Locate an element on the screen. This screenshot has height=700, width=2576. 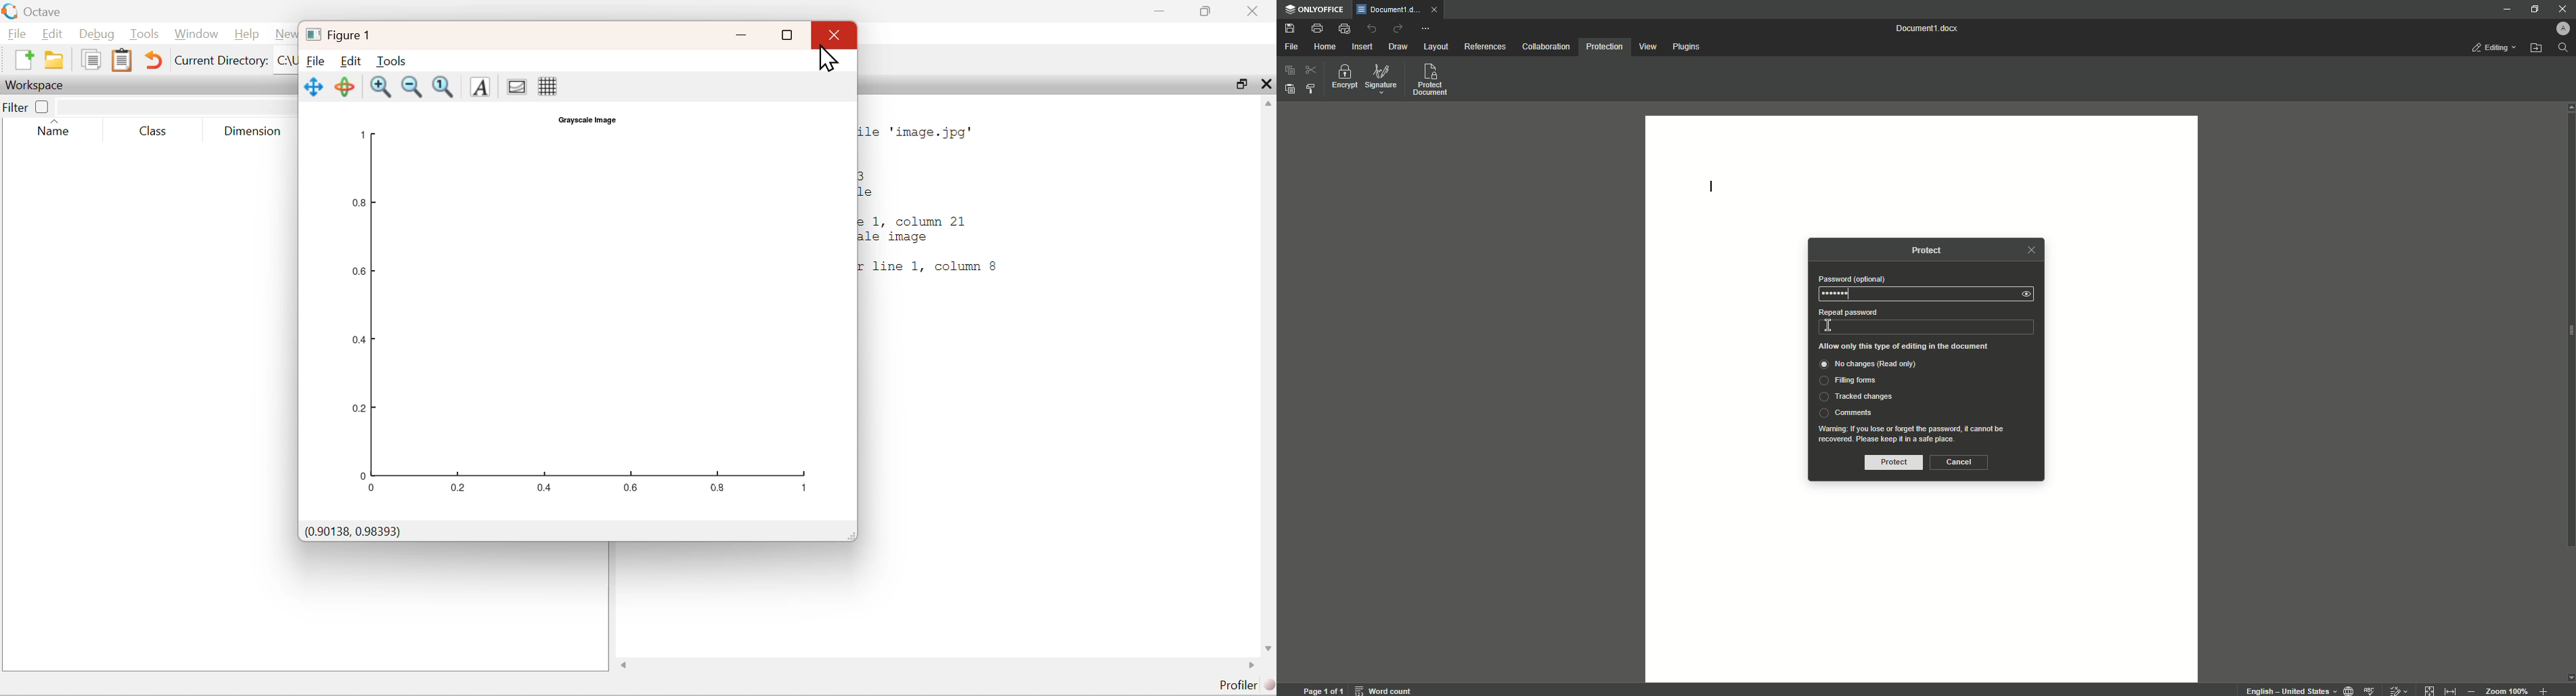
Close is located at coordinates (2561, 8).